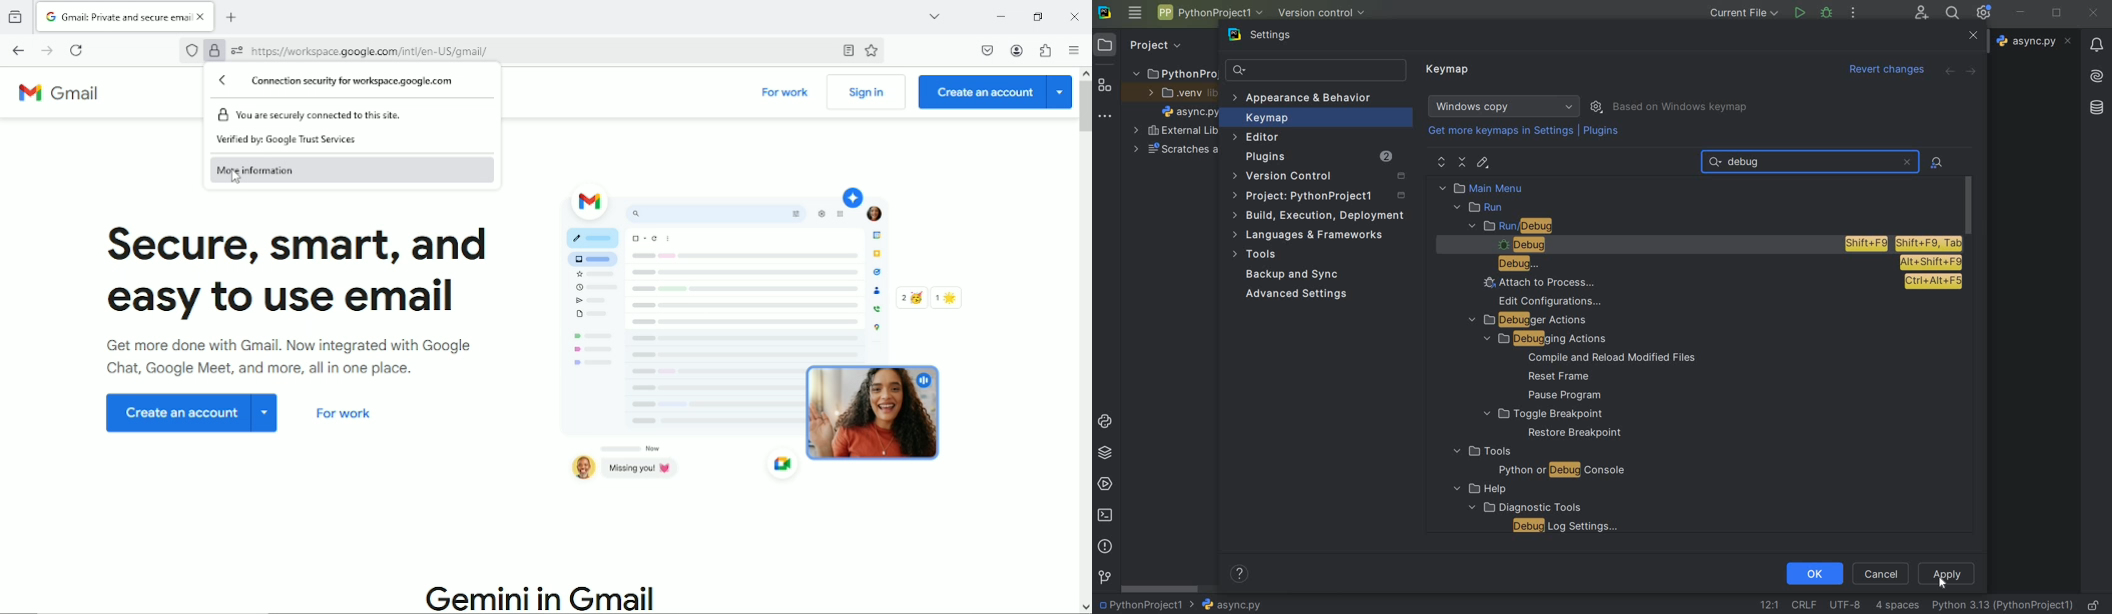  Describe the element at coordinates (191, 49) in the screenshot. I see `No trackers known to firefox were detected on this page` at that location.